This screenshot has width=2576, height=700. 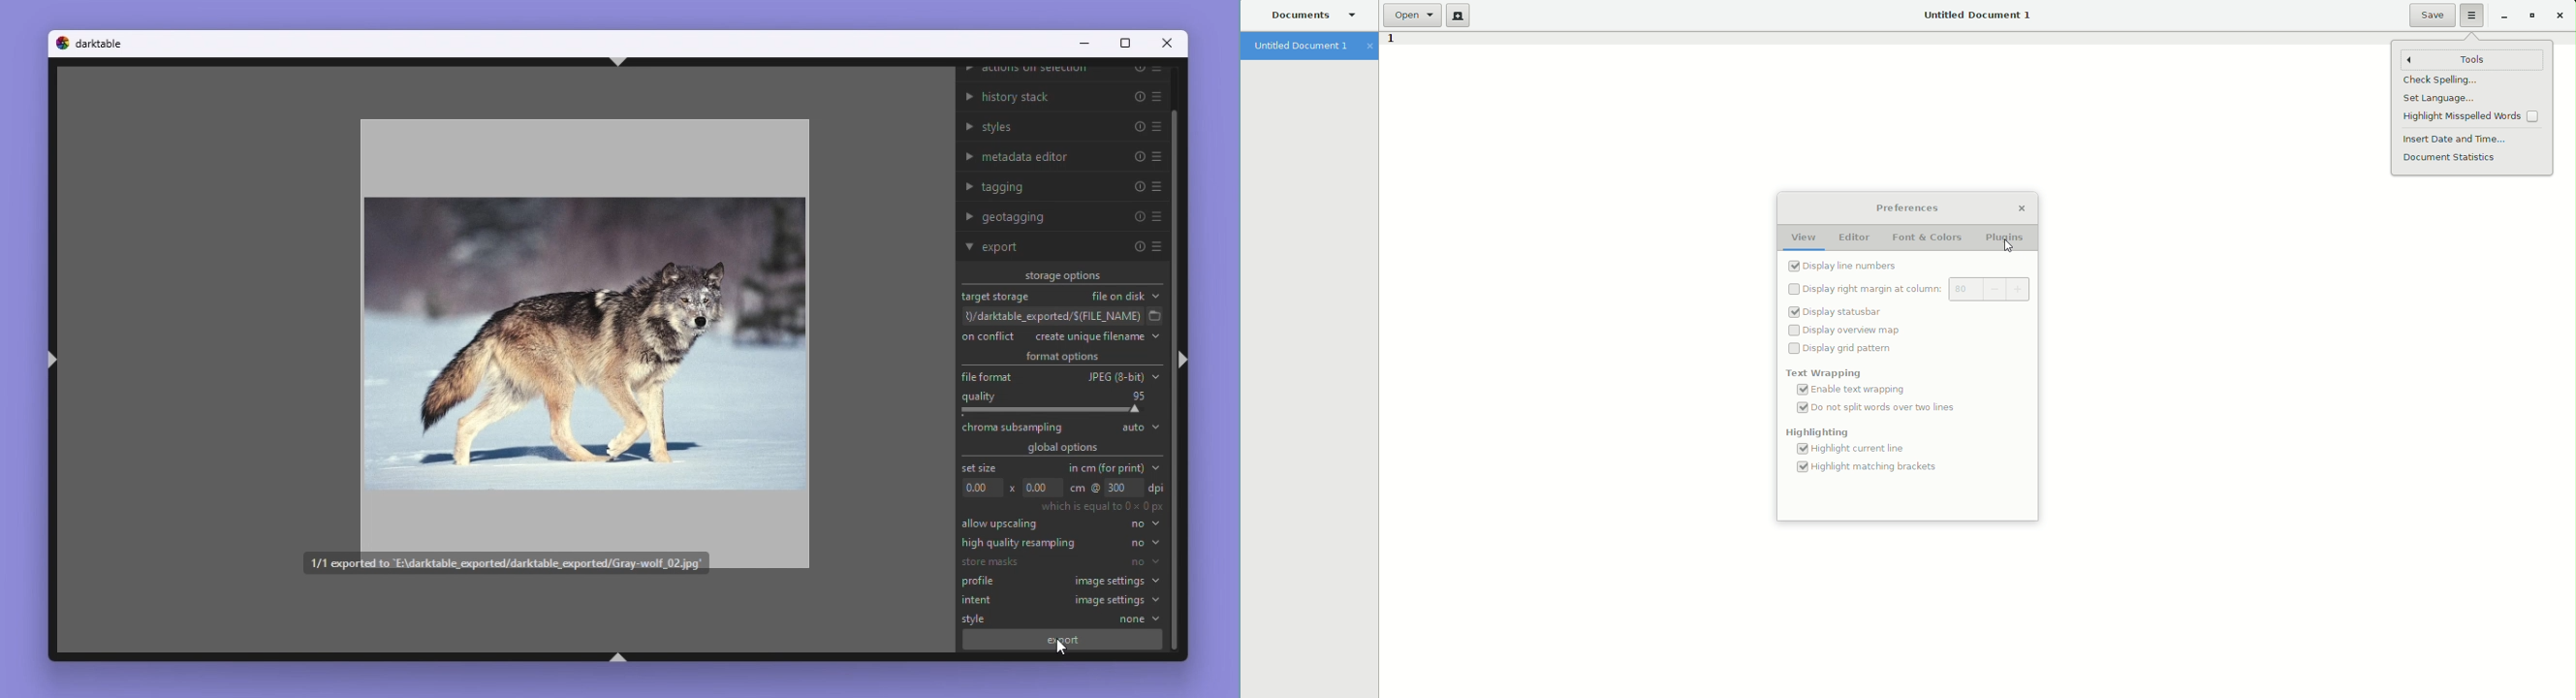 I want to click on which is equal to 0x0 px, so click(x=1105, y=506).